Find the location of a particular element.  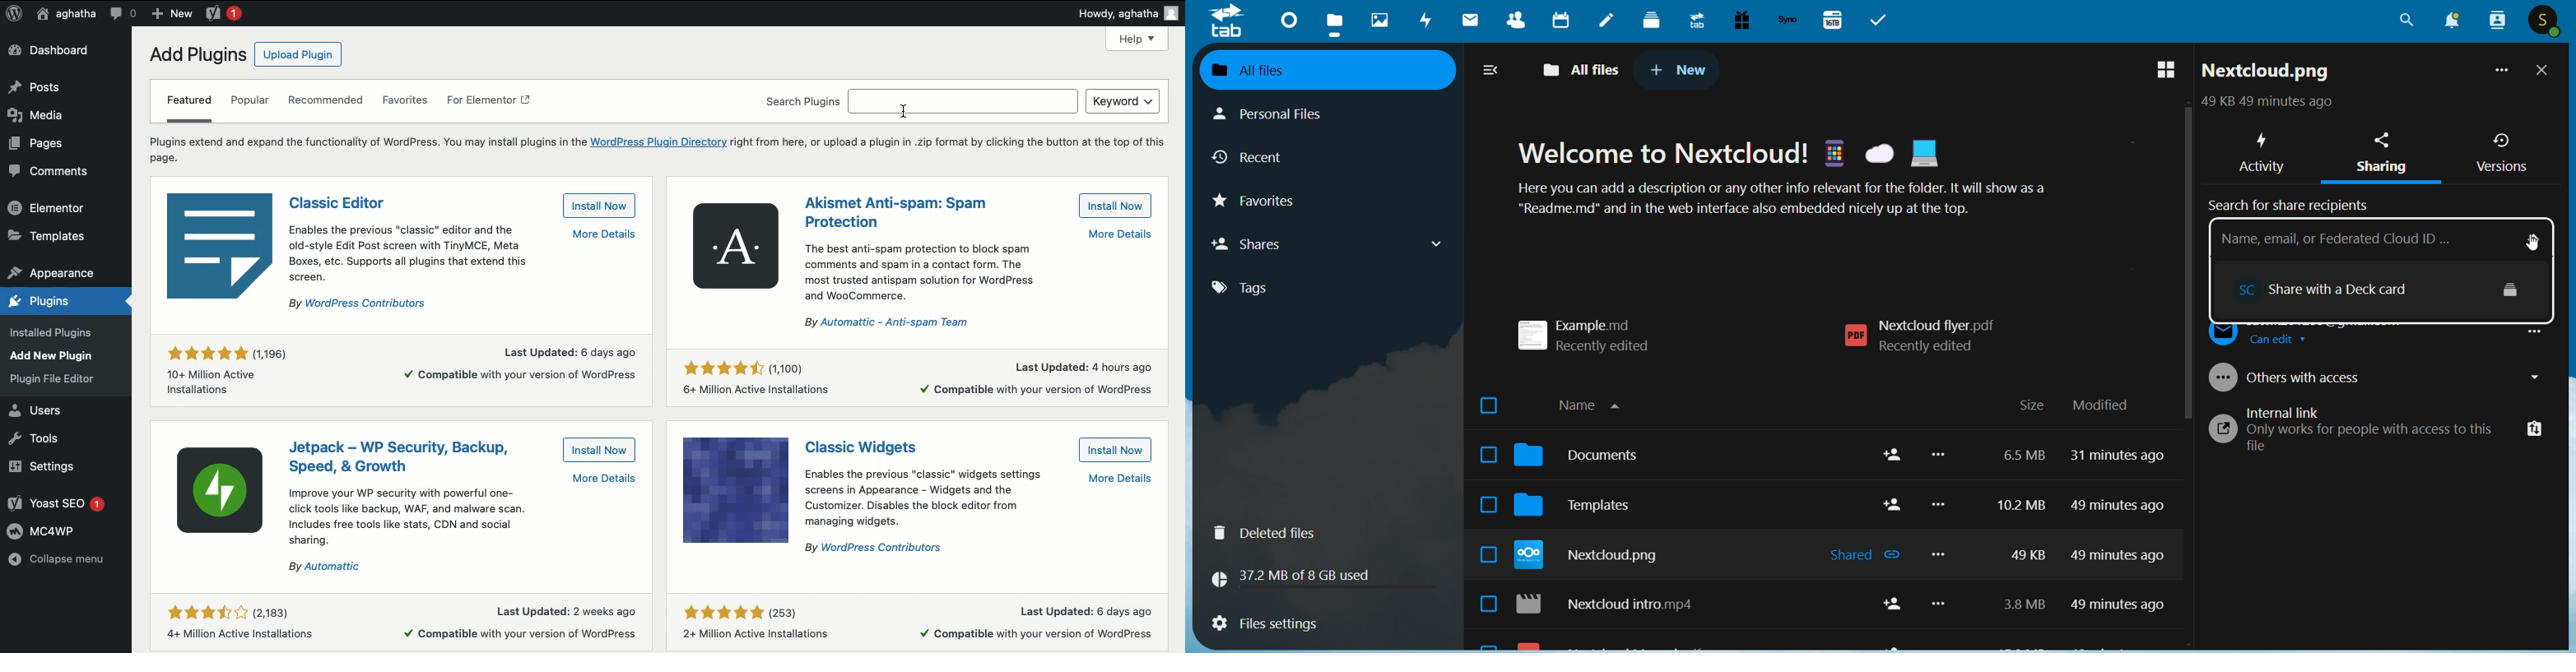

Media is located at coordinates (37, 113).